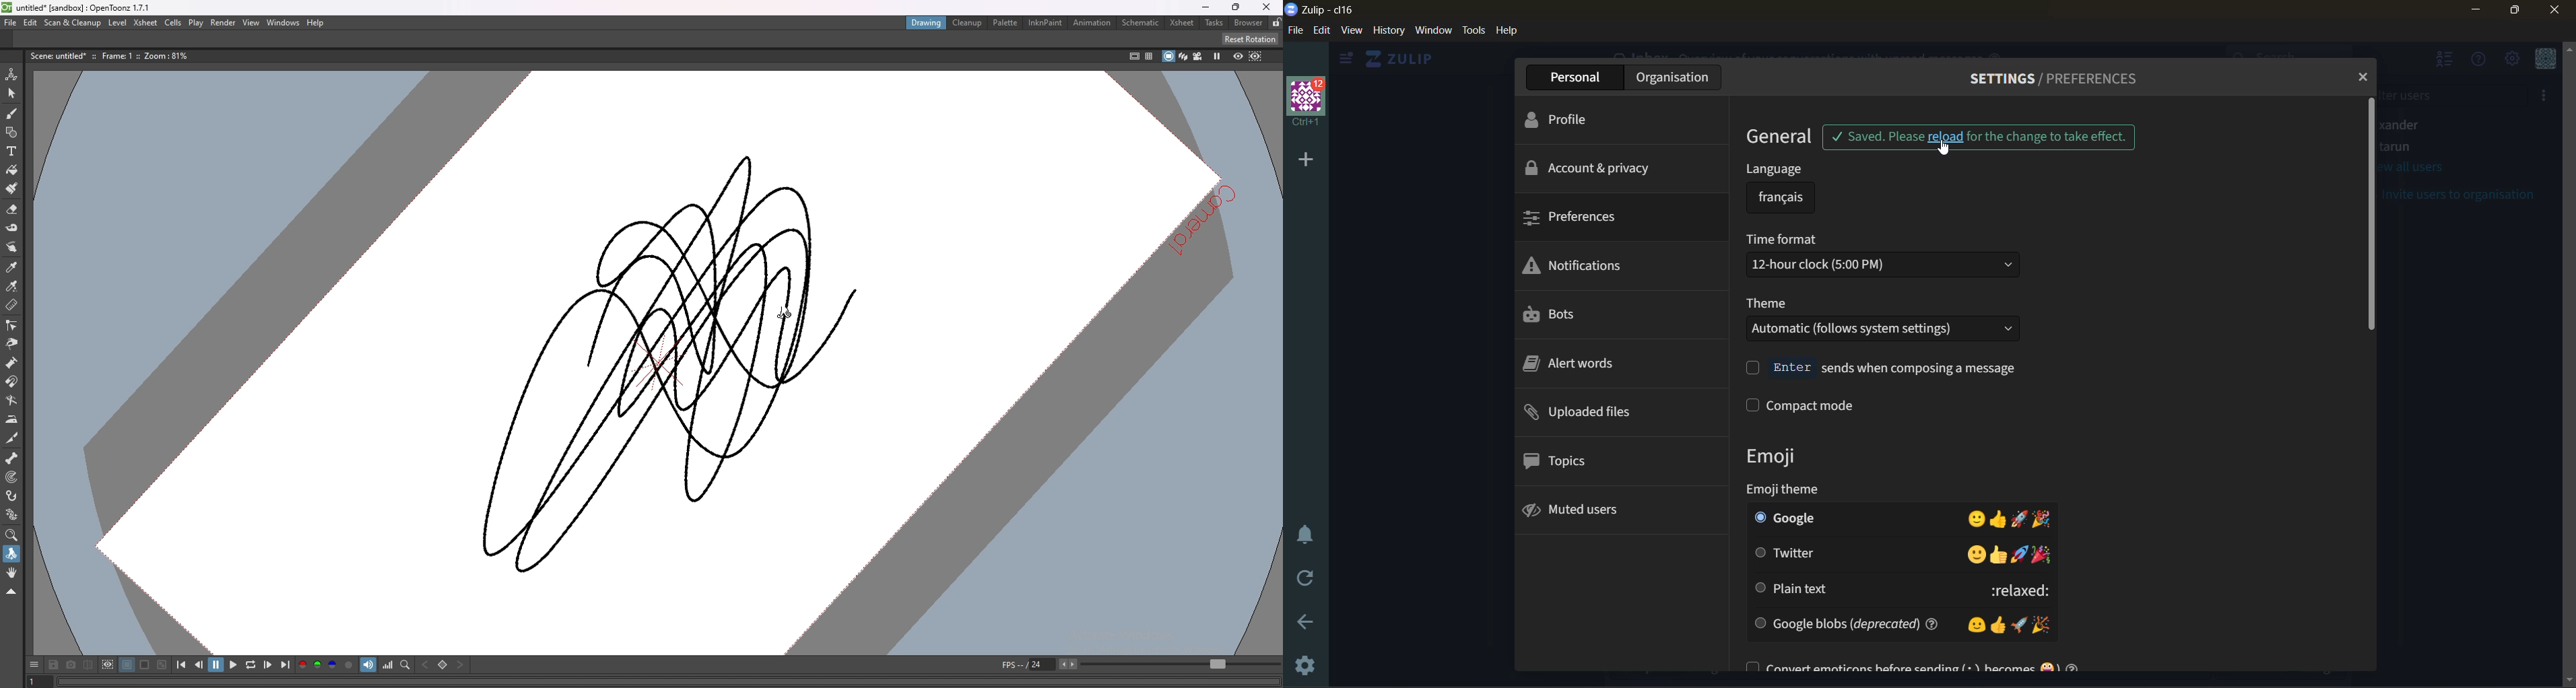 This screenshot has width=2576, height=700. I want to click on profile, so click(1582, 116).